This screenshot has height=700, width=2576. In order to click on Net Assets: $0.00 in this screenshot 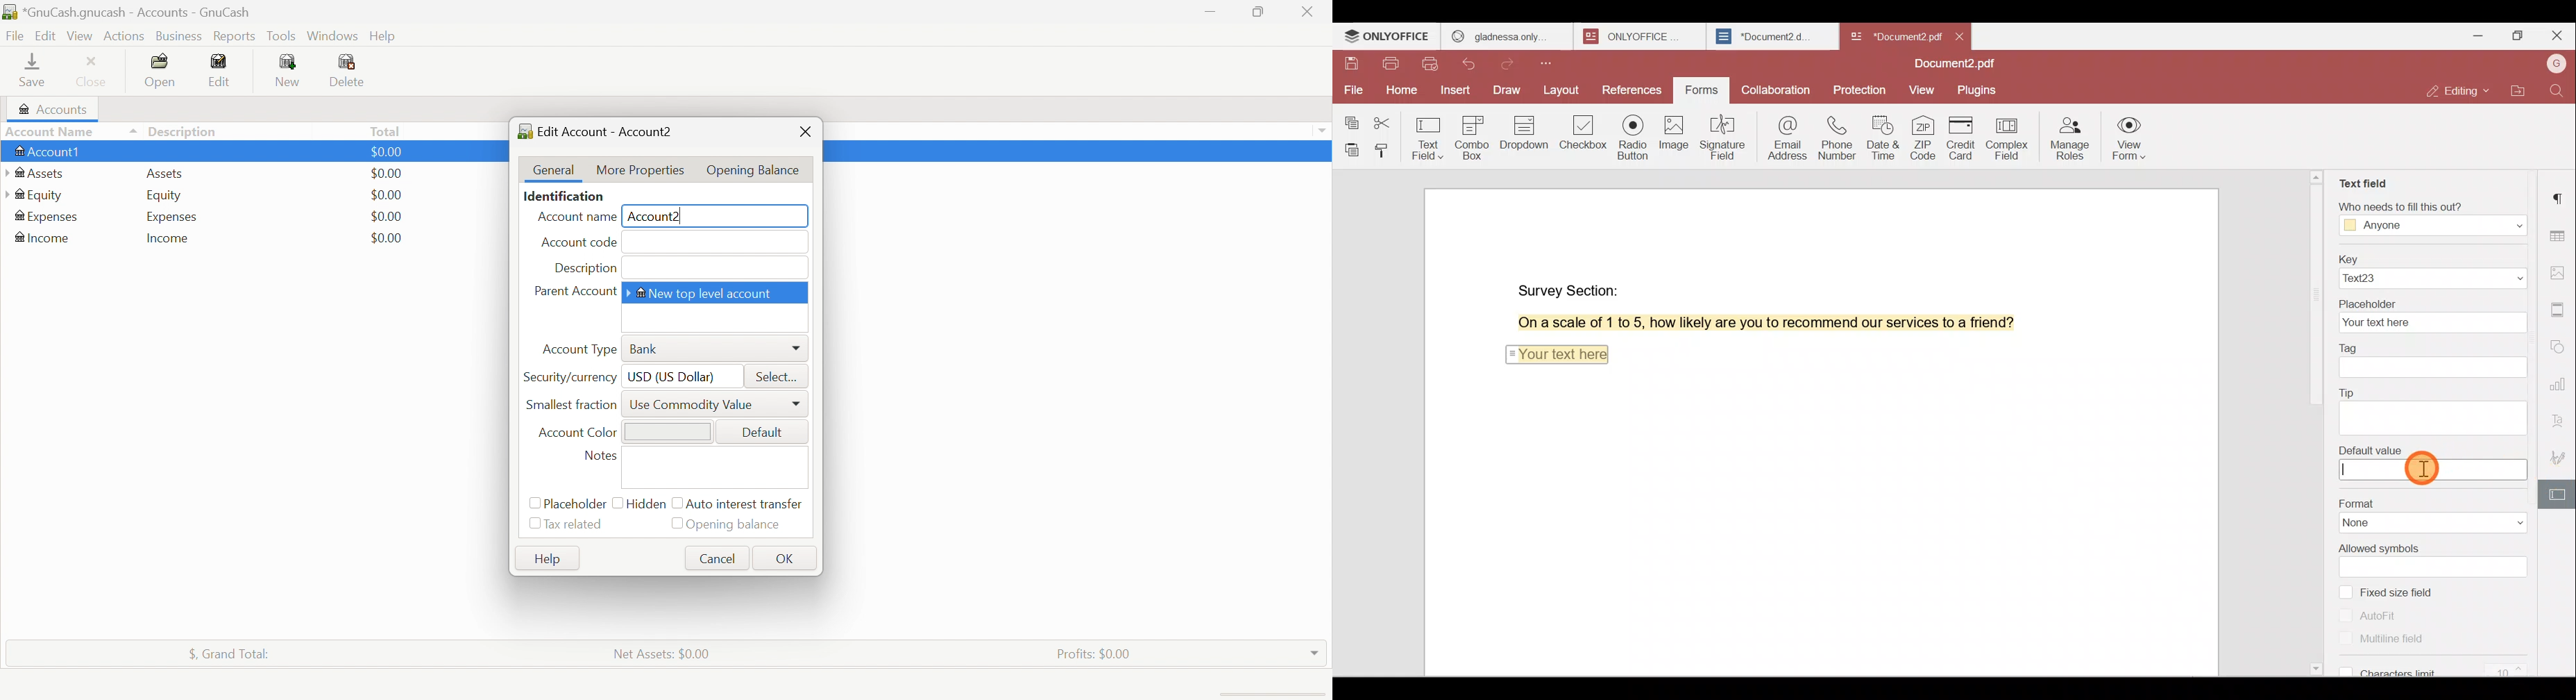, I will do `click(666, 653)`.